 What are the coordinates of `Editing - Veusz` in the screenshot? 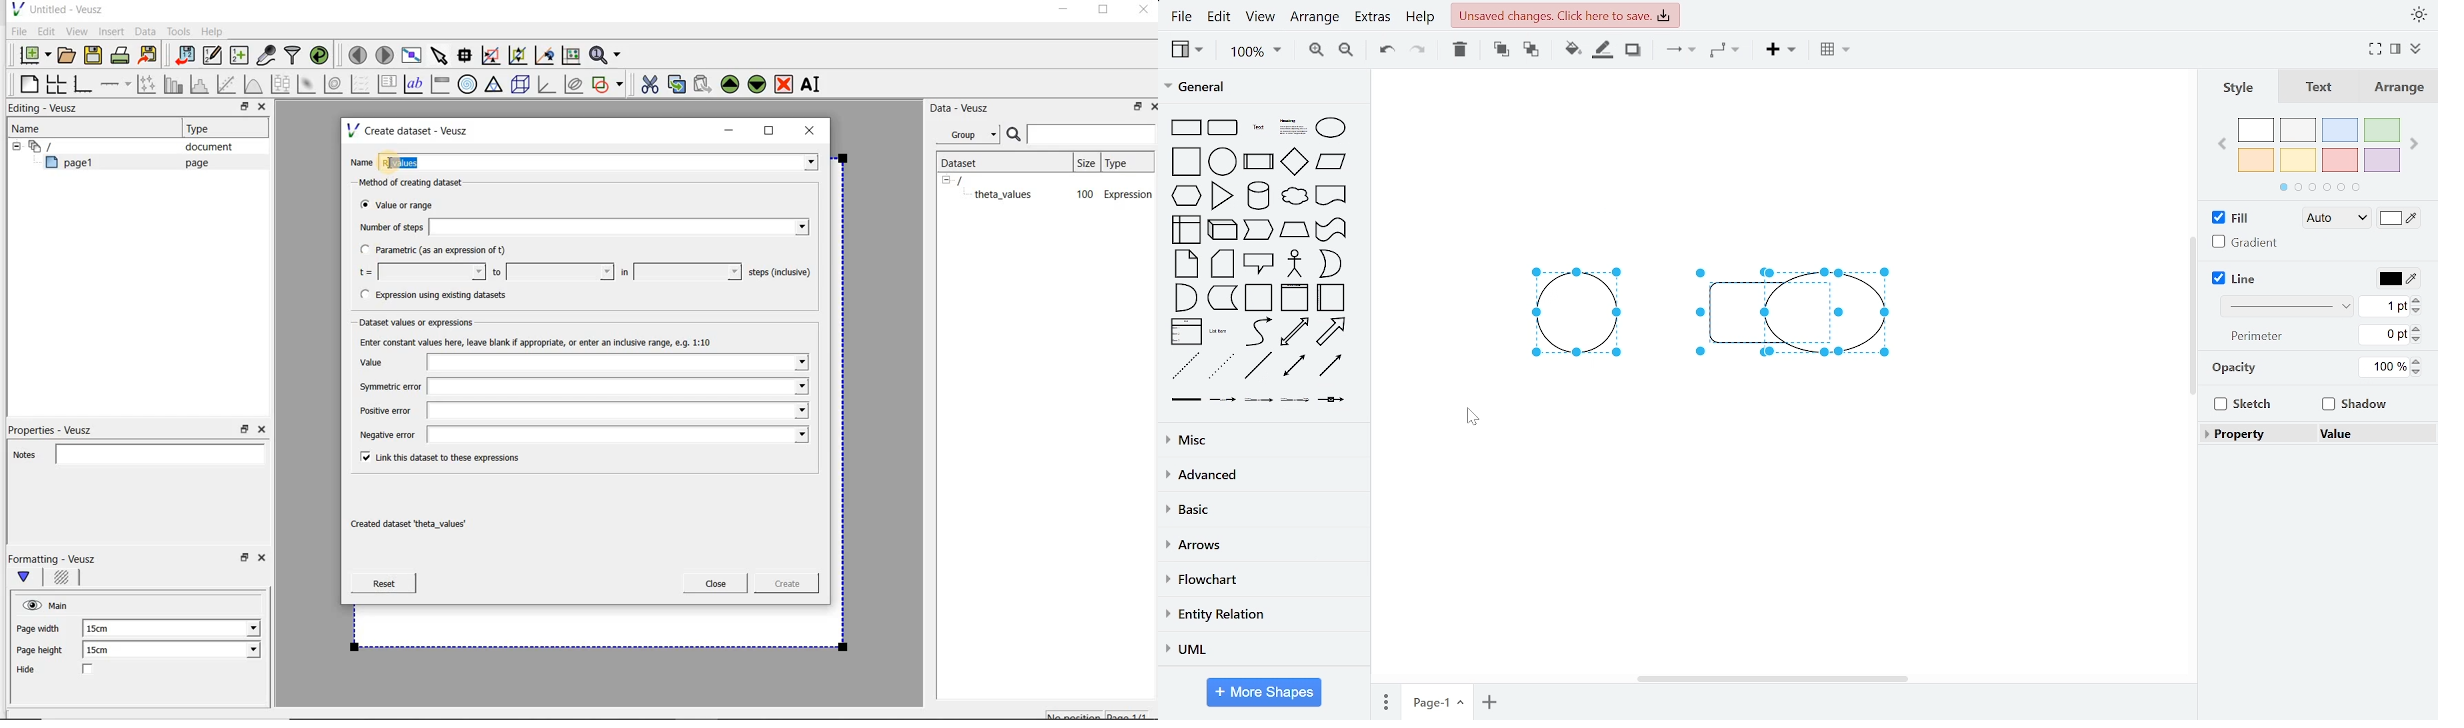 It's located at (46, 109).